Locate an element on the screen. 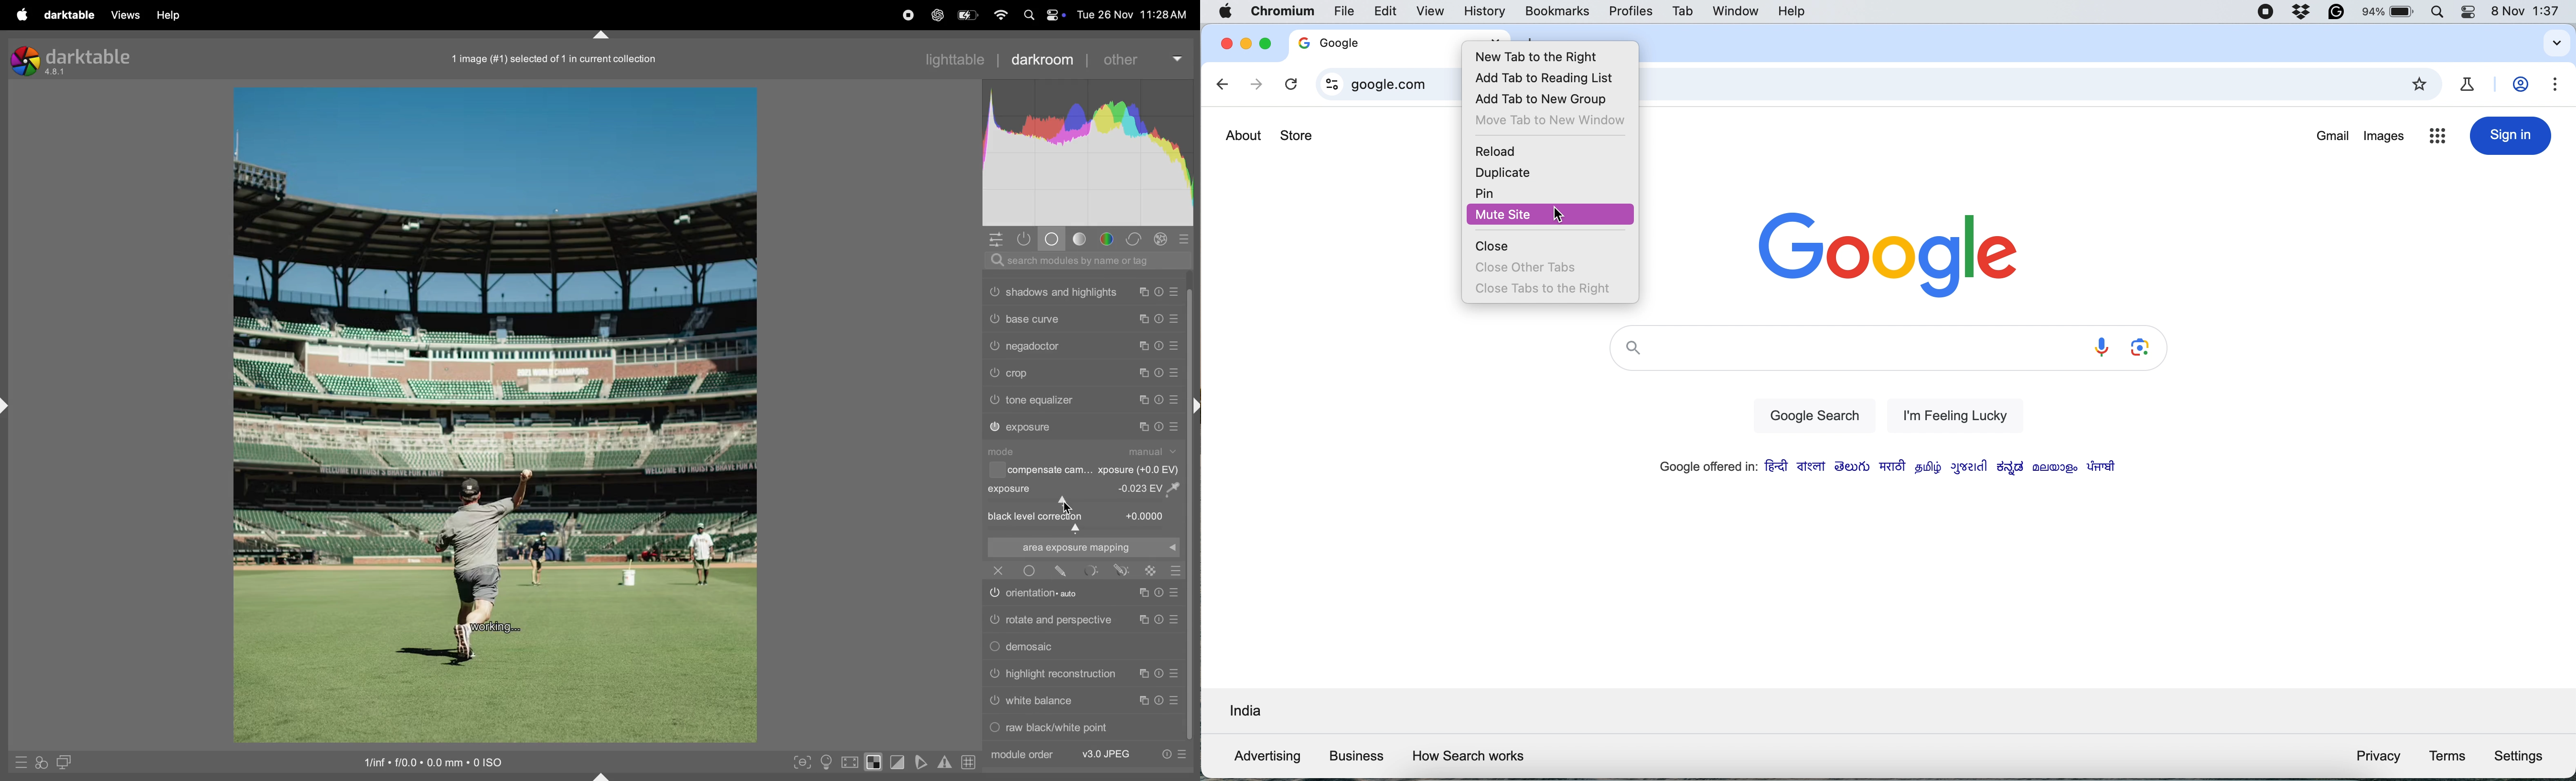 This screenshot has height=784, width=2576. base is located at coordinates (1053, 239).